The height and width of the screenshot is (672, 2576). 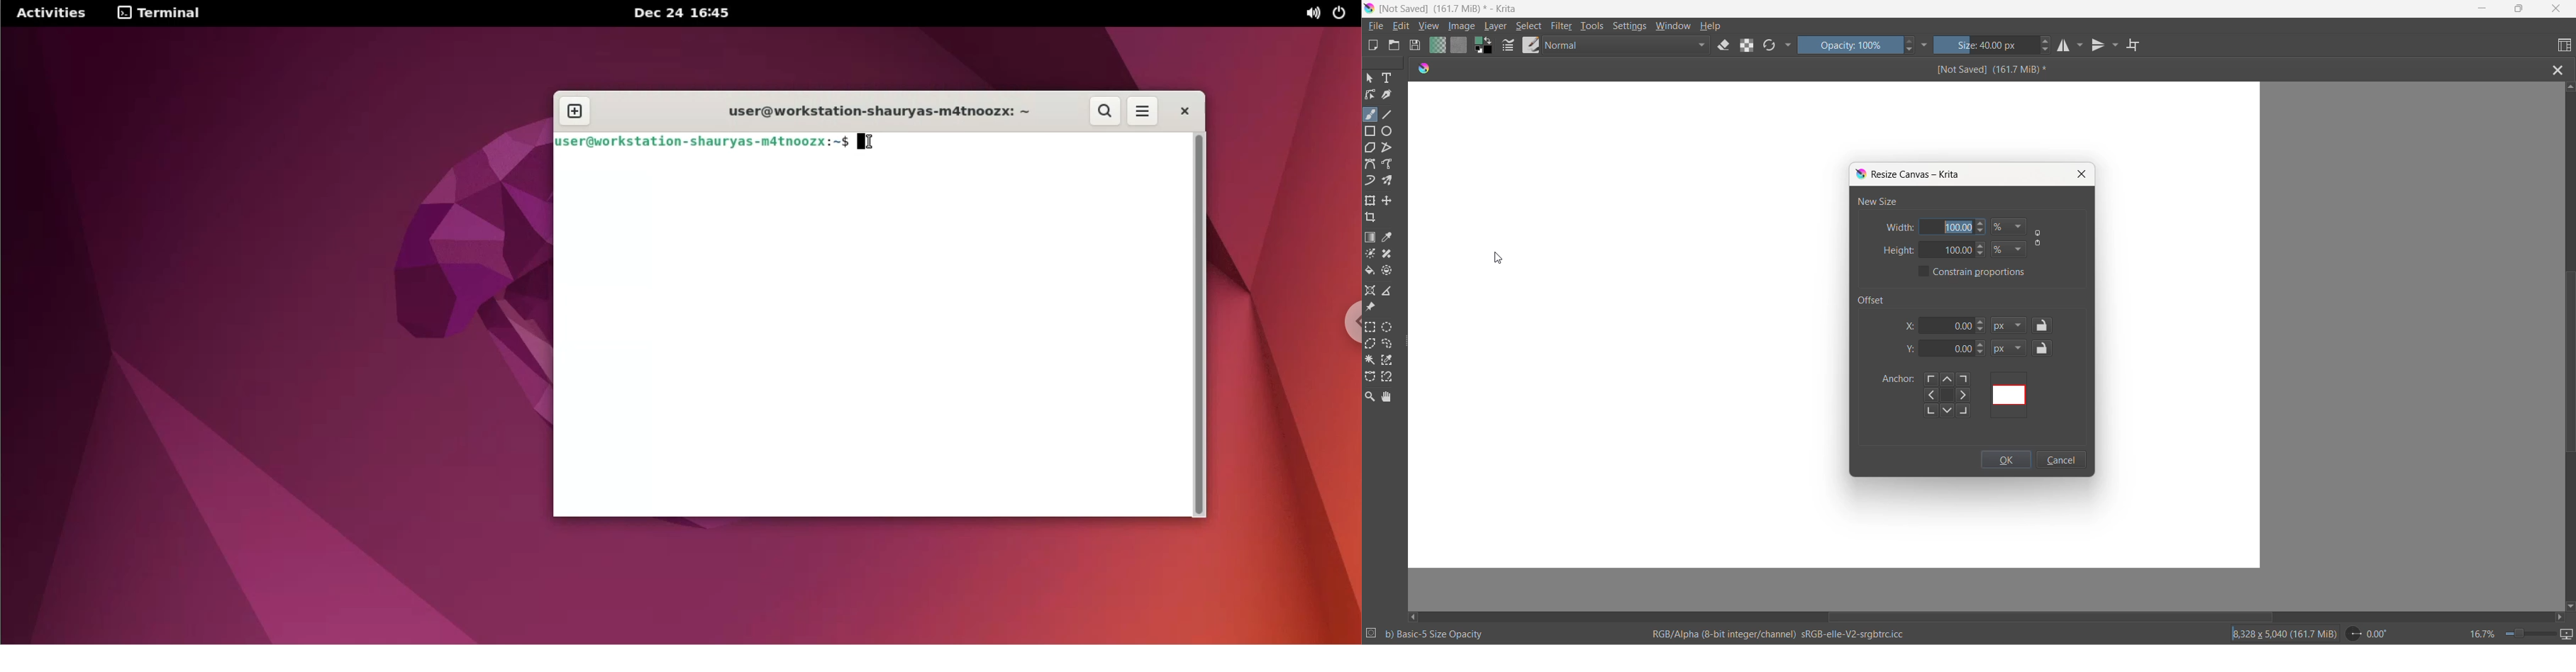 What do you see at coordinates (2562, 69) in the screenshot?
I see `close file` at bounding box center [2562, 69].